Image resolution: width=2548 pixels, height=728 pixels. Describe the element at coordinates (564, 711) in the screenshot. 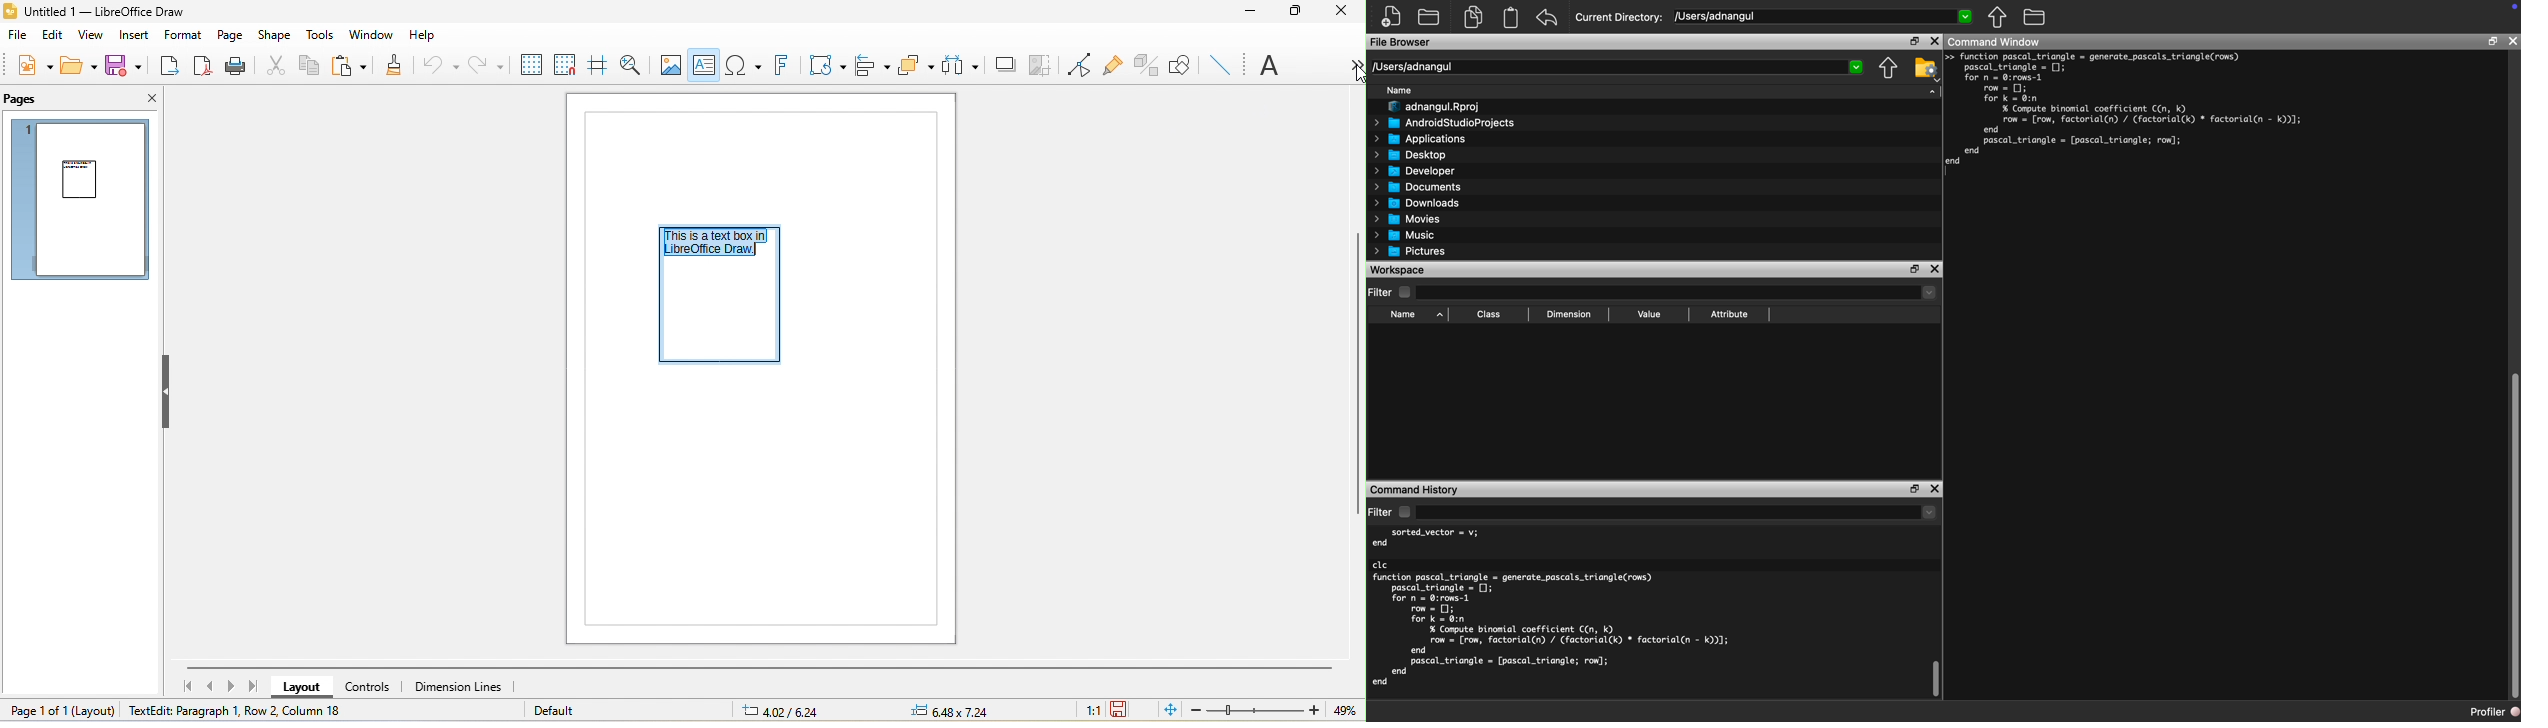

I see `default` at that location.